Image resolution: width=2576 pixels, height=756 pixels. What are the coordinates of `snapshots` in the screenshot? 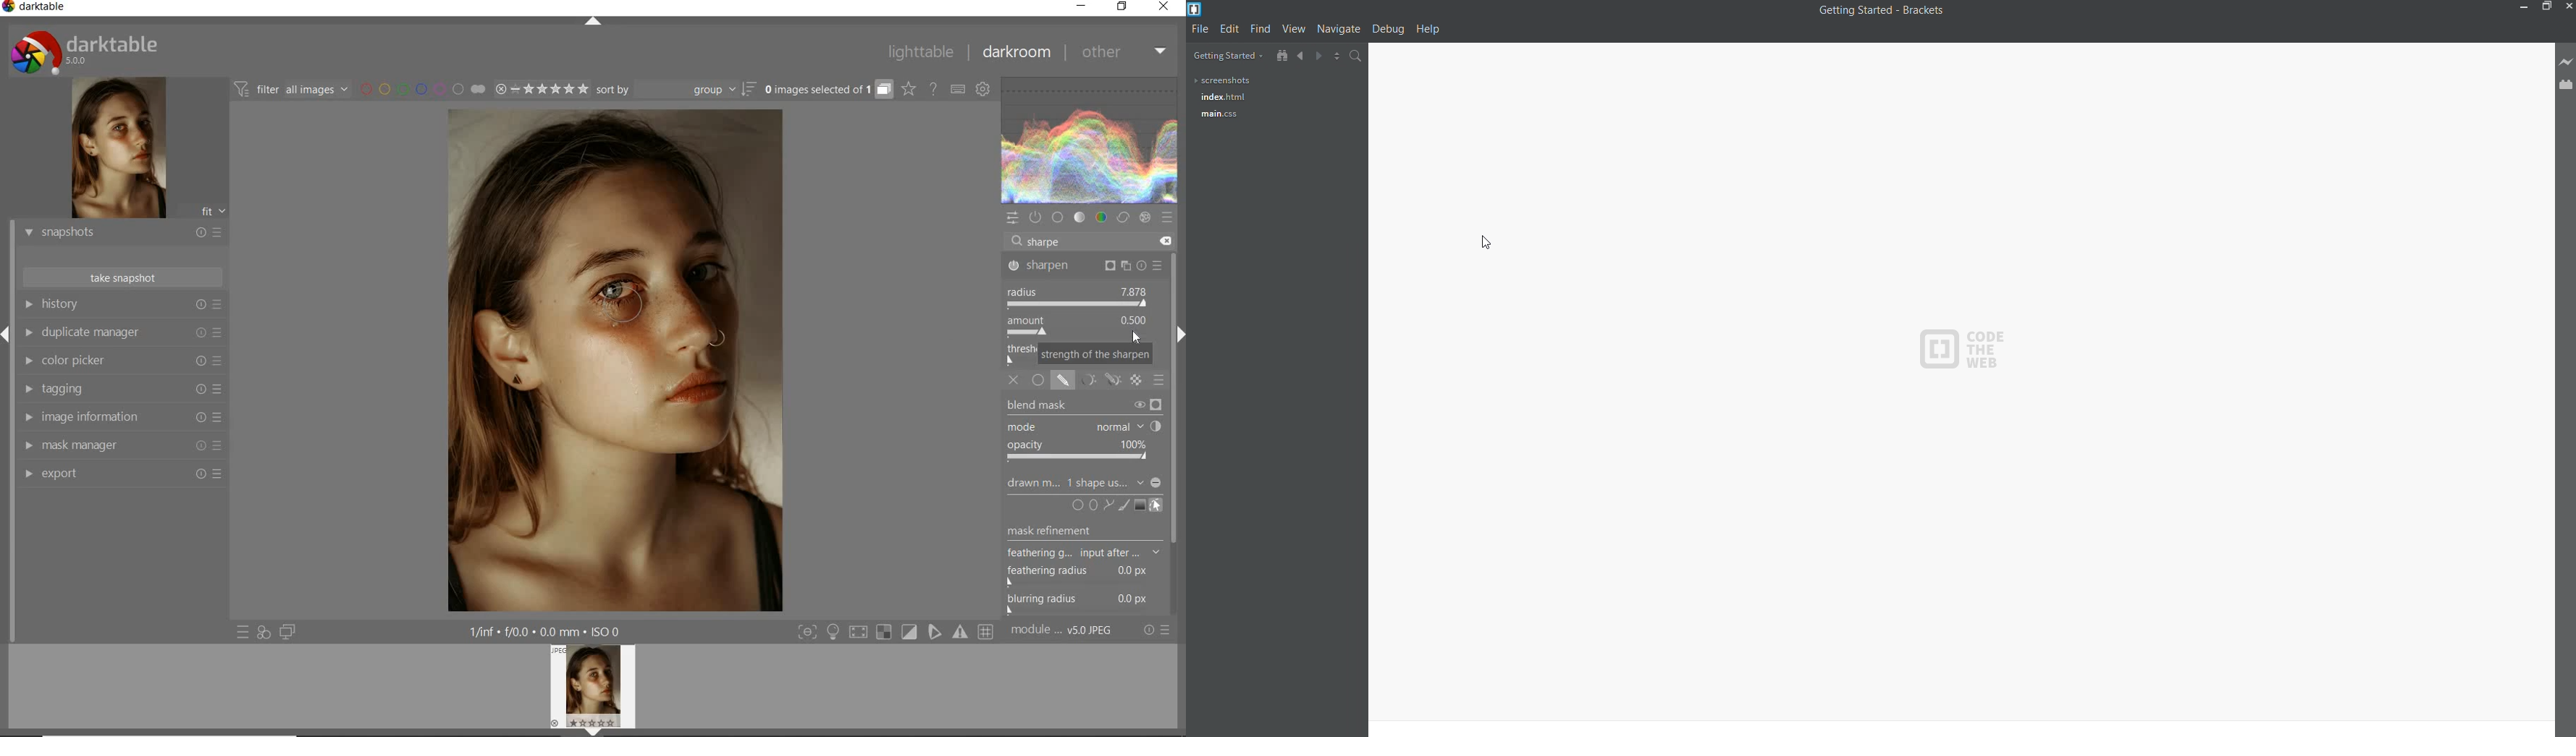 It's located at (122, 234).